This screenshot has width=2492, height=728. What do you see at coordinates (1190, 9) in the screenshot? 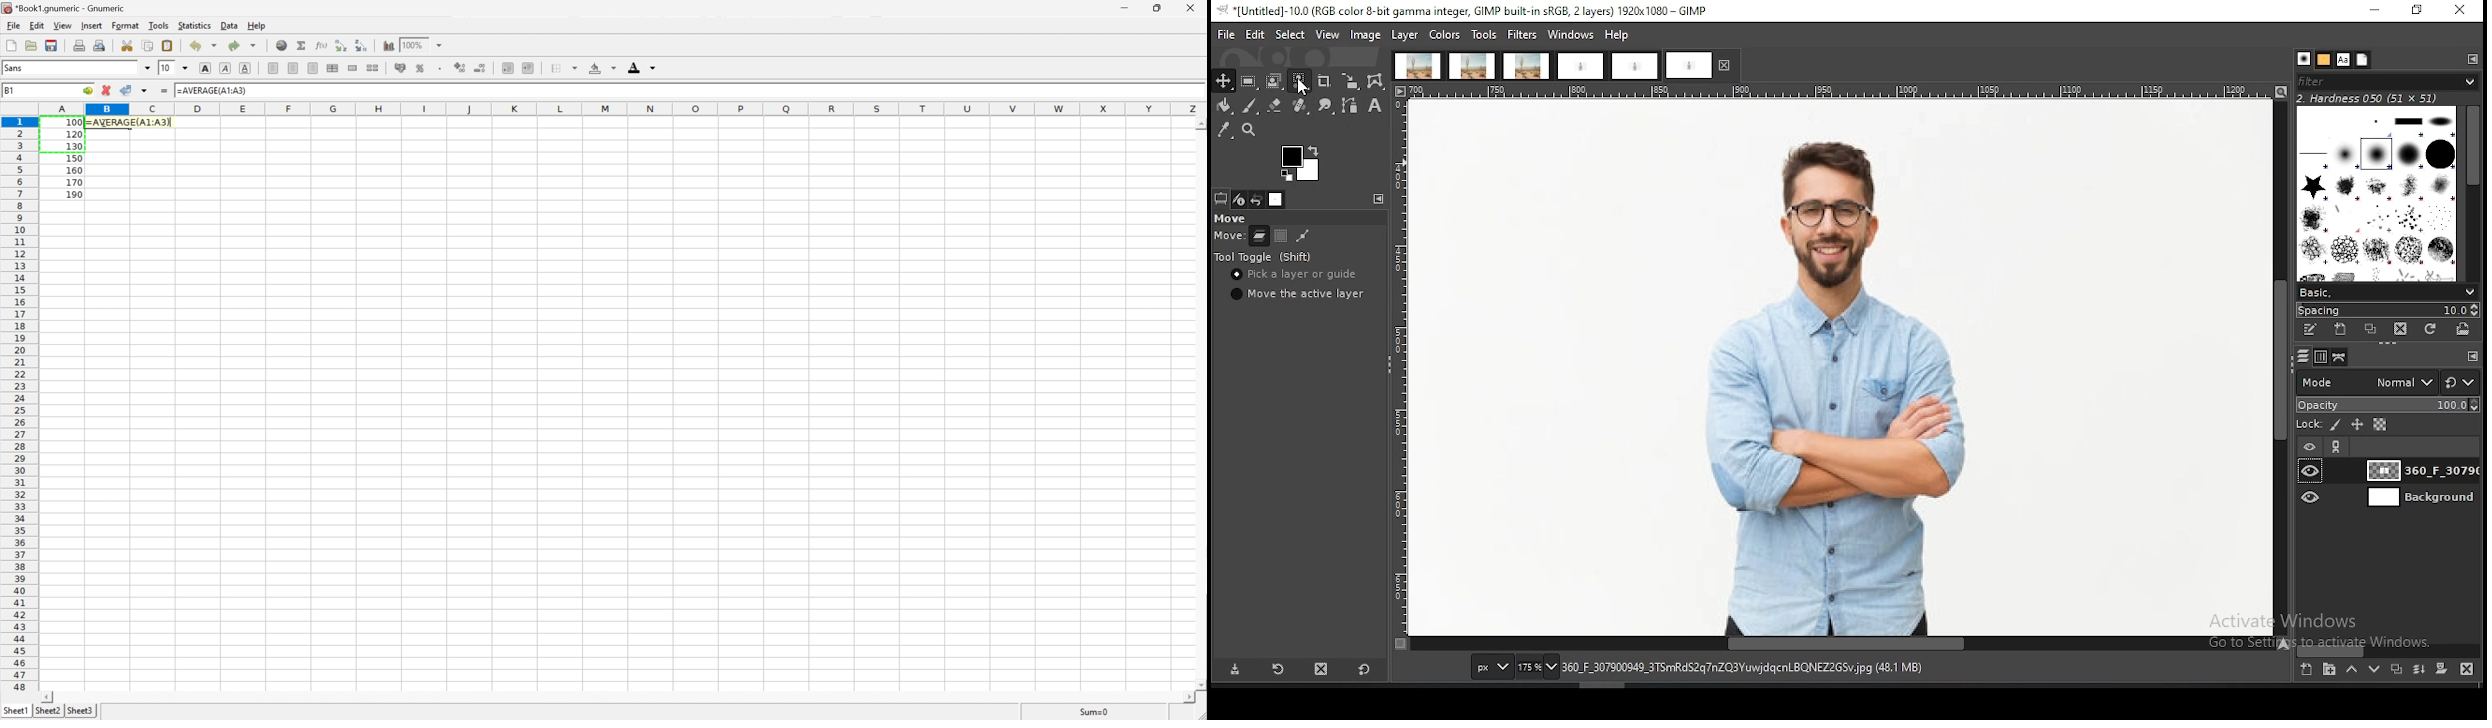
I see `Close` at bounding box center [1190, 9].